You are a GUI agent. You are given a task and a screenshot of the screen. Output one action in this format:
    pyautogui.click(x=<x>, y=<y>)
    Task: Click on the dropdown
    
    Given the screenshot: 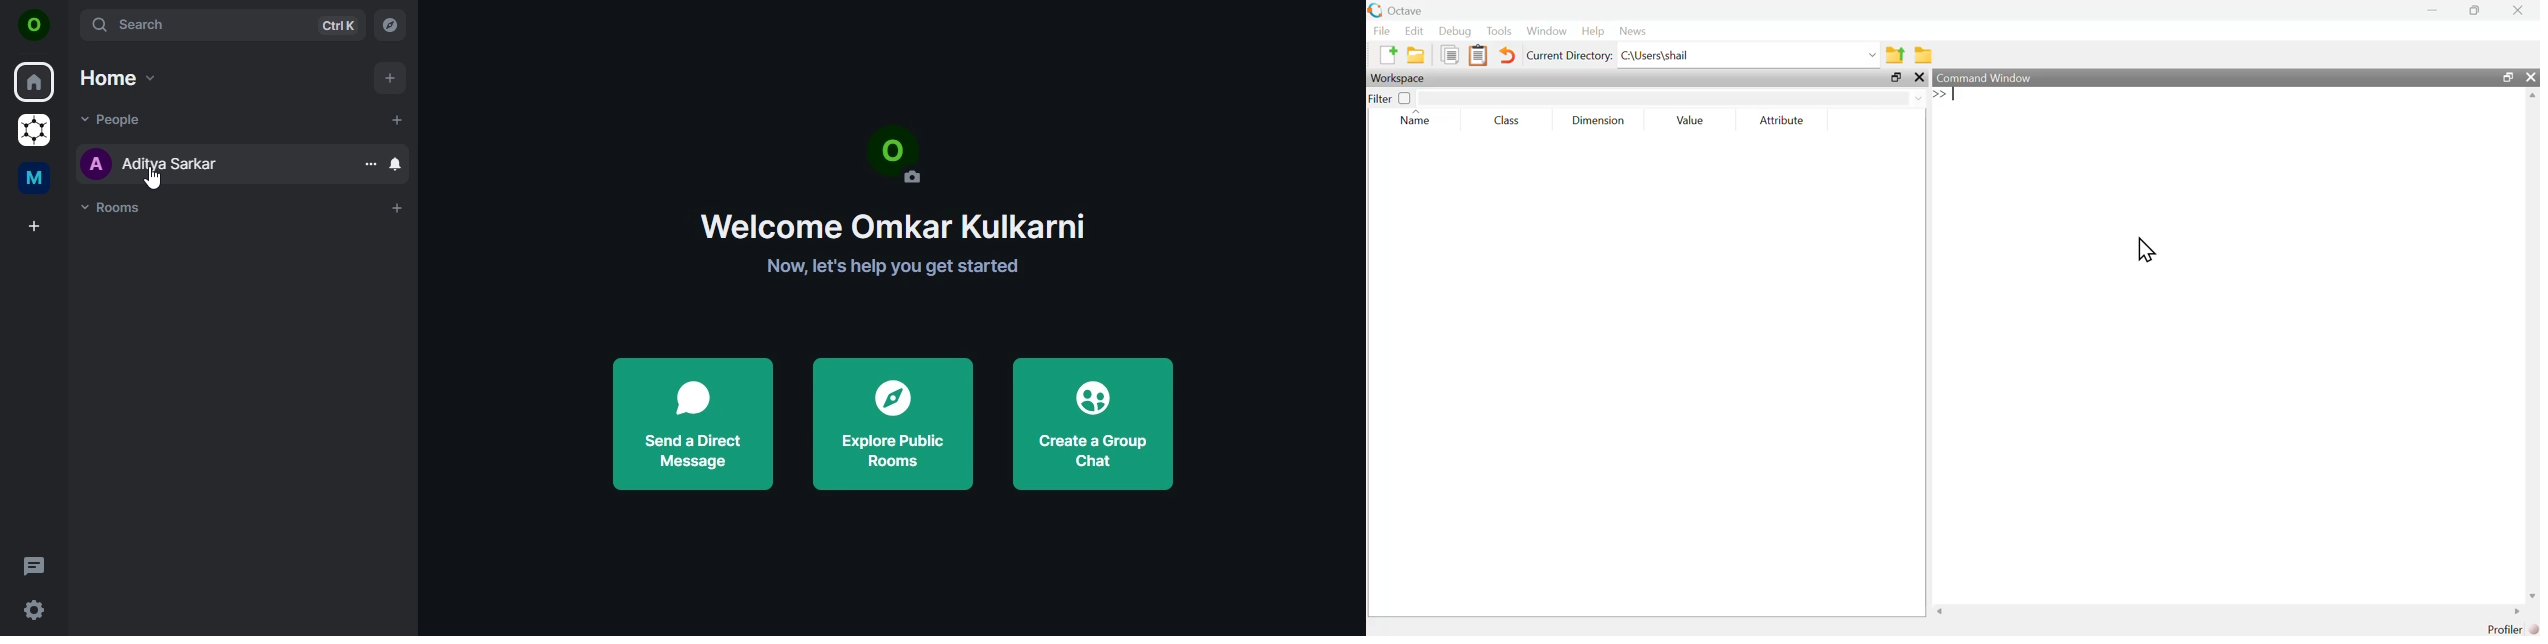 What is the action you would take?
    pyautogui.click(x=1921, y=98)
    